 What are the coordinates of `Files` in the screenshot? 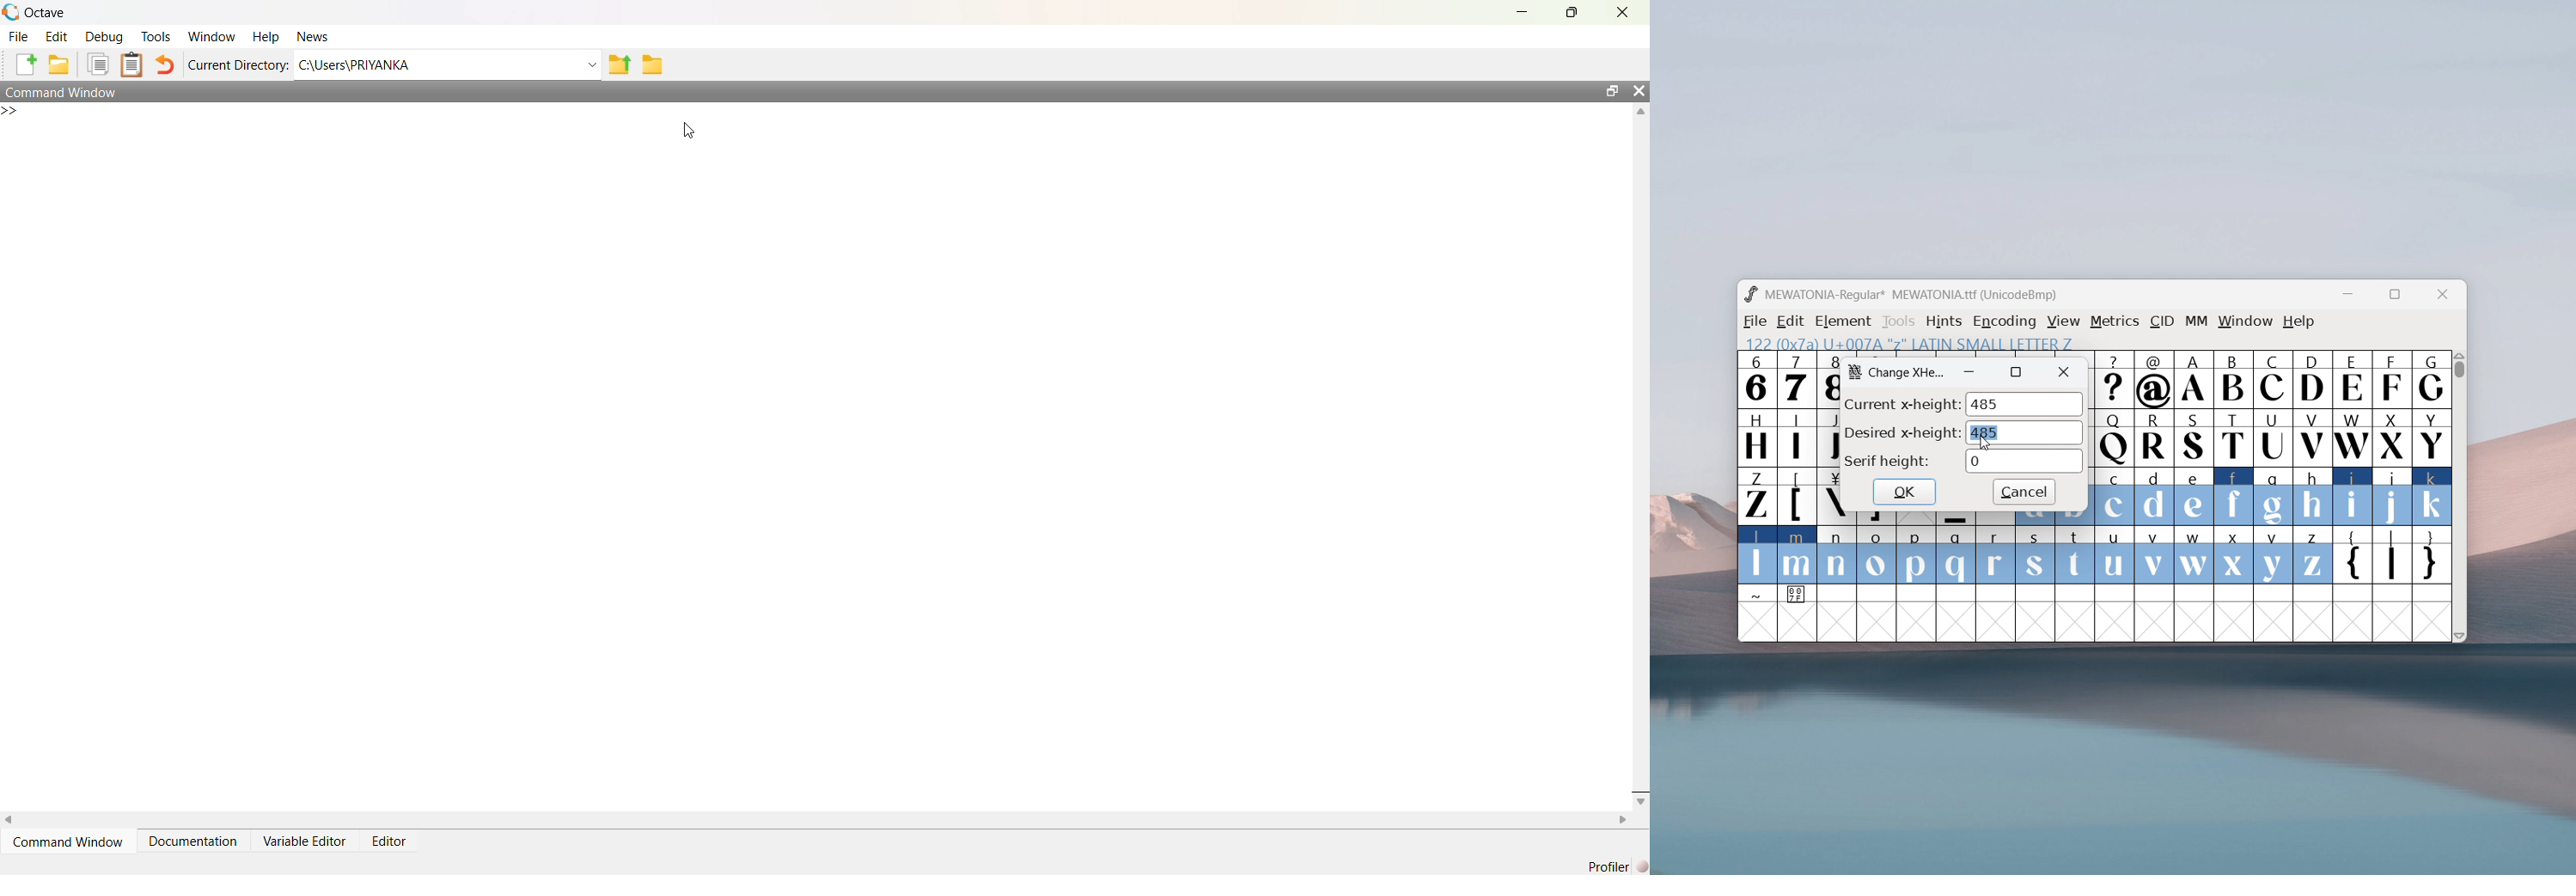 It's located at (100, 65).